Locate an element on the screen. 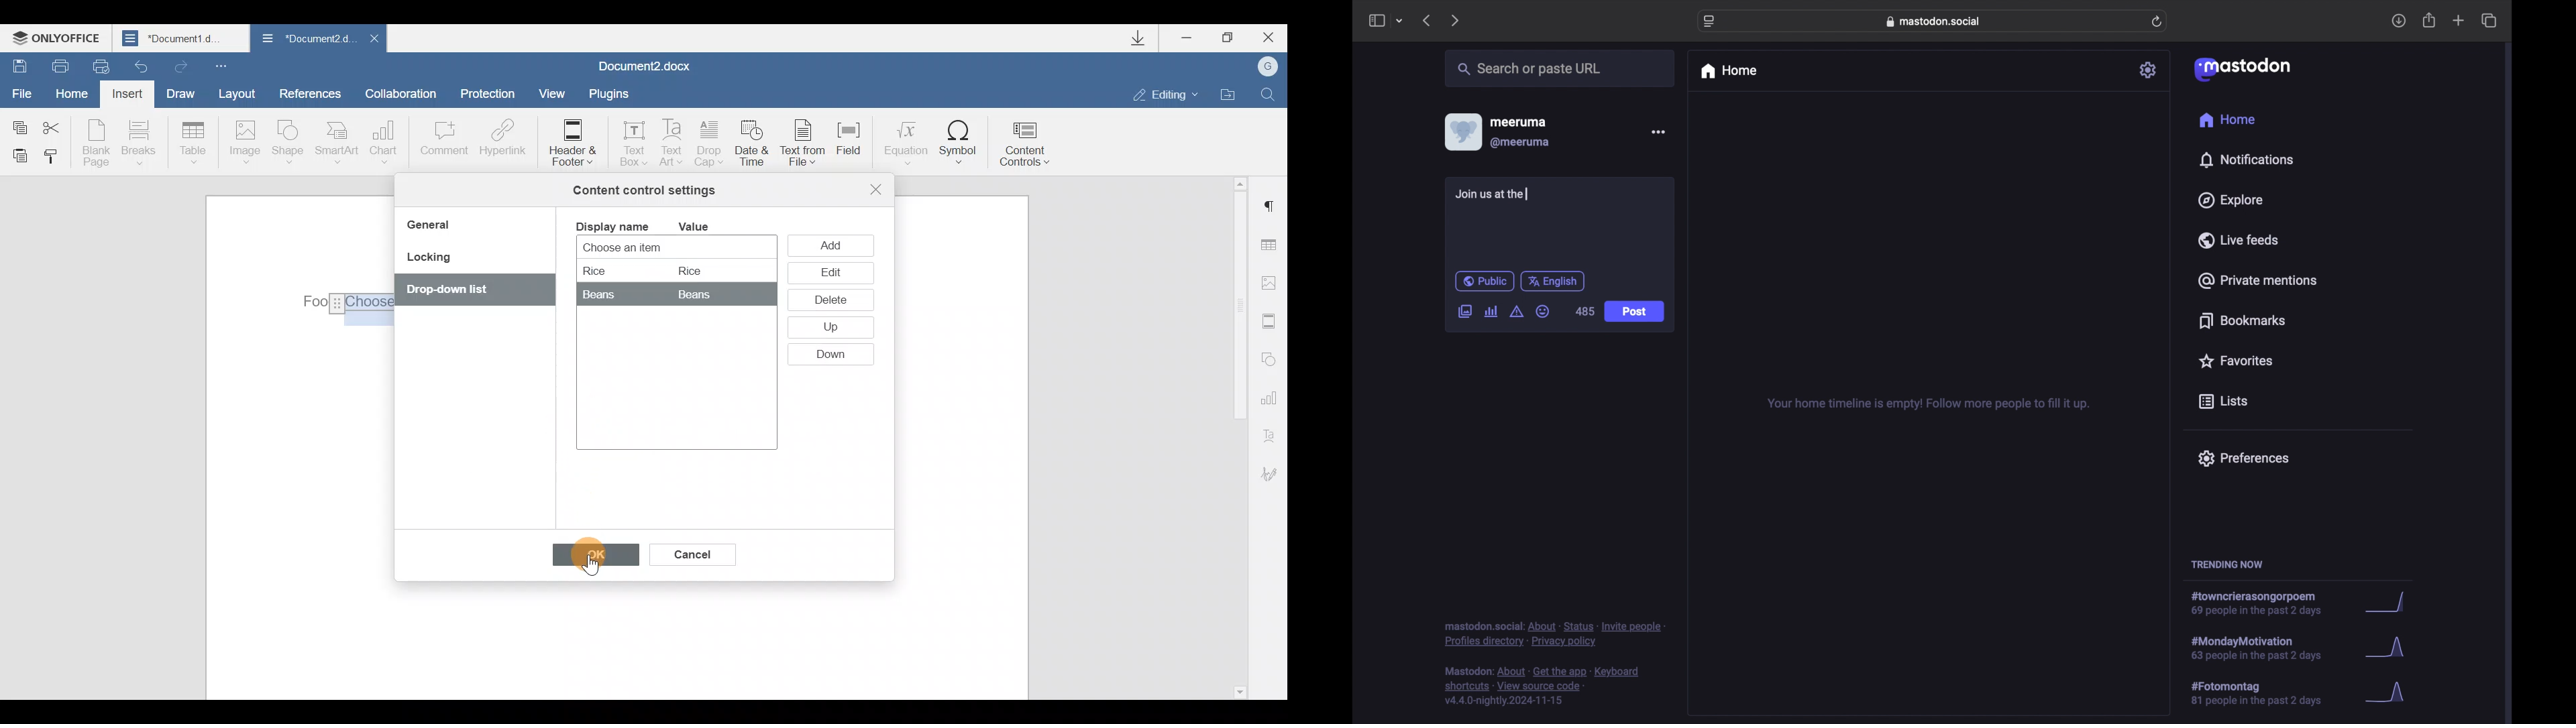 The height and width of the screenshot is (728, 2576). Account name is located at coordinates (1263, 67).